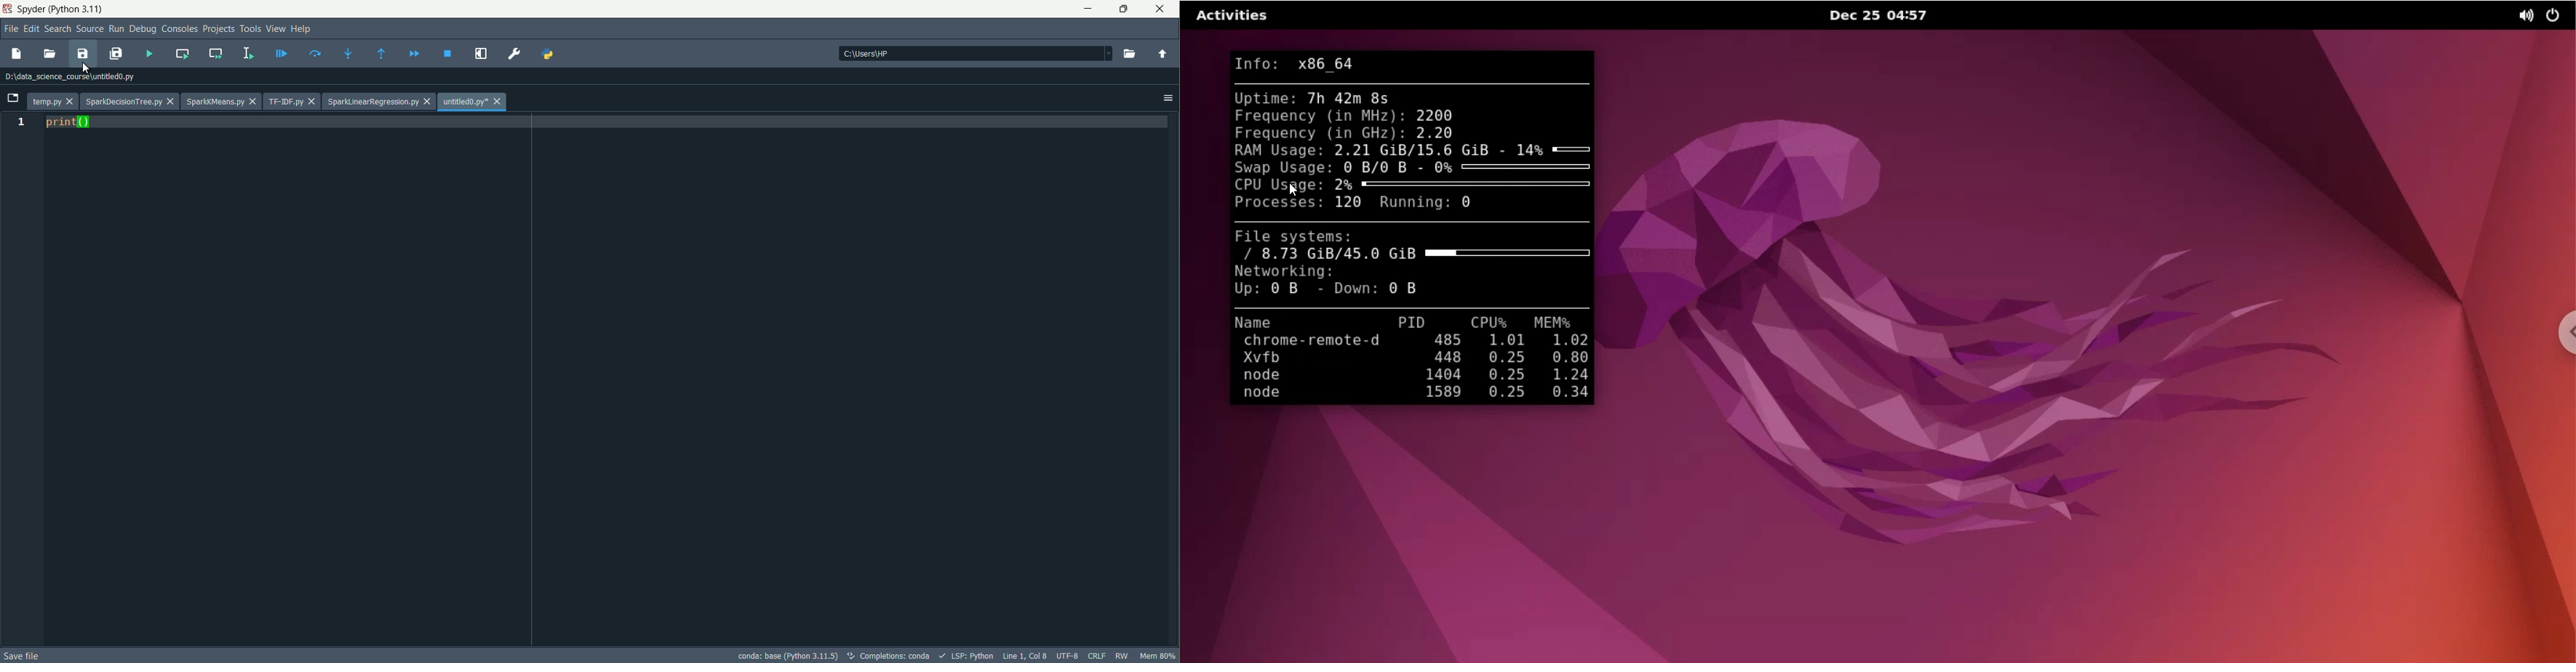 The image size is (2576, 672). What do you see at coordinates (180, 30) in the screenshot?
I see `Consoles` at bounding box center [180, 30].